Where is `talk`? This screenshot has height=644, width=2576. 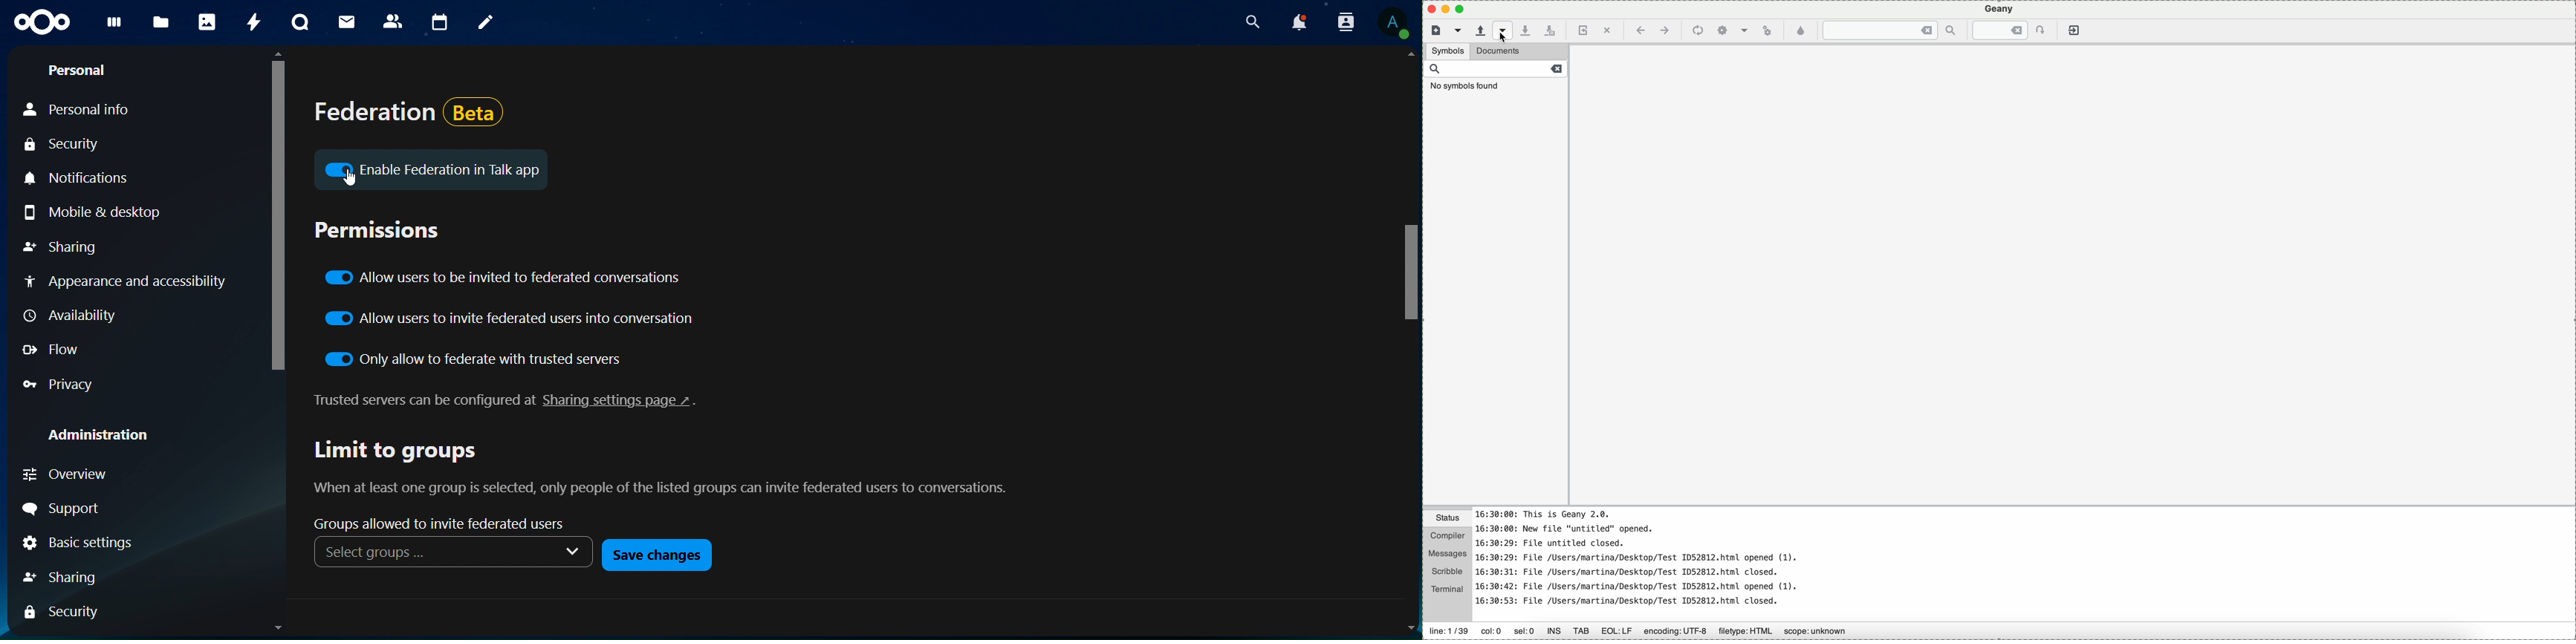 talk is located at coordinates (300, 23).